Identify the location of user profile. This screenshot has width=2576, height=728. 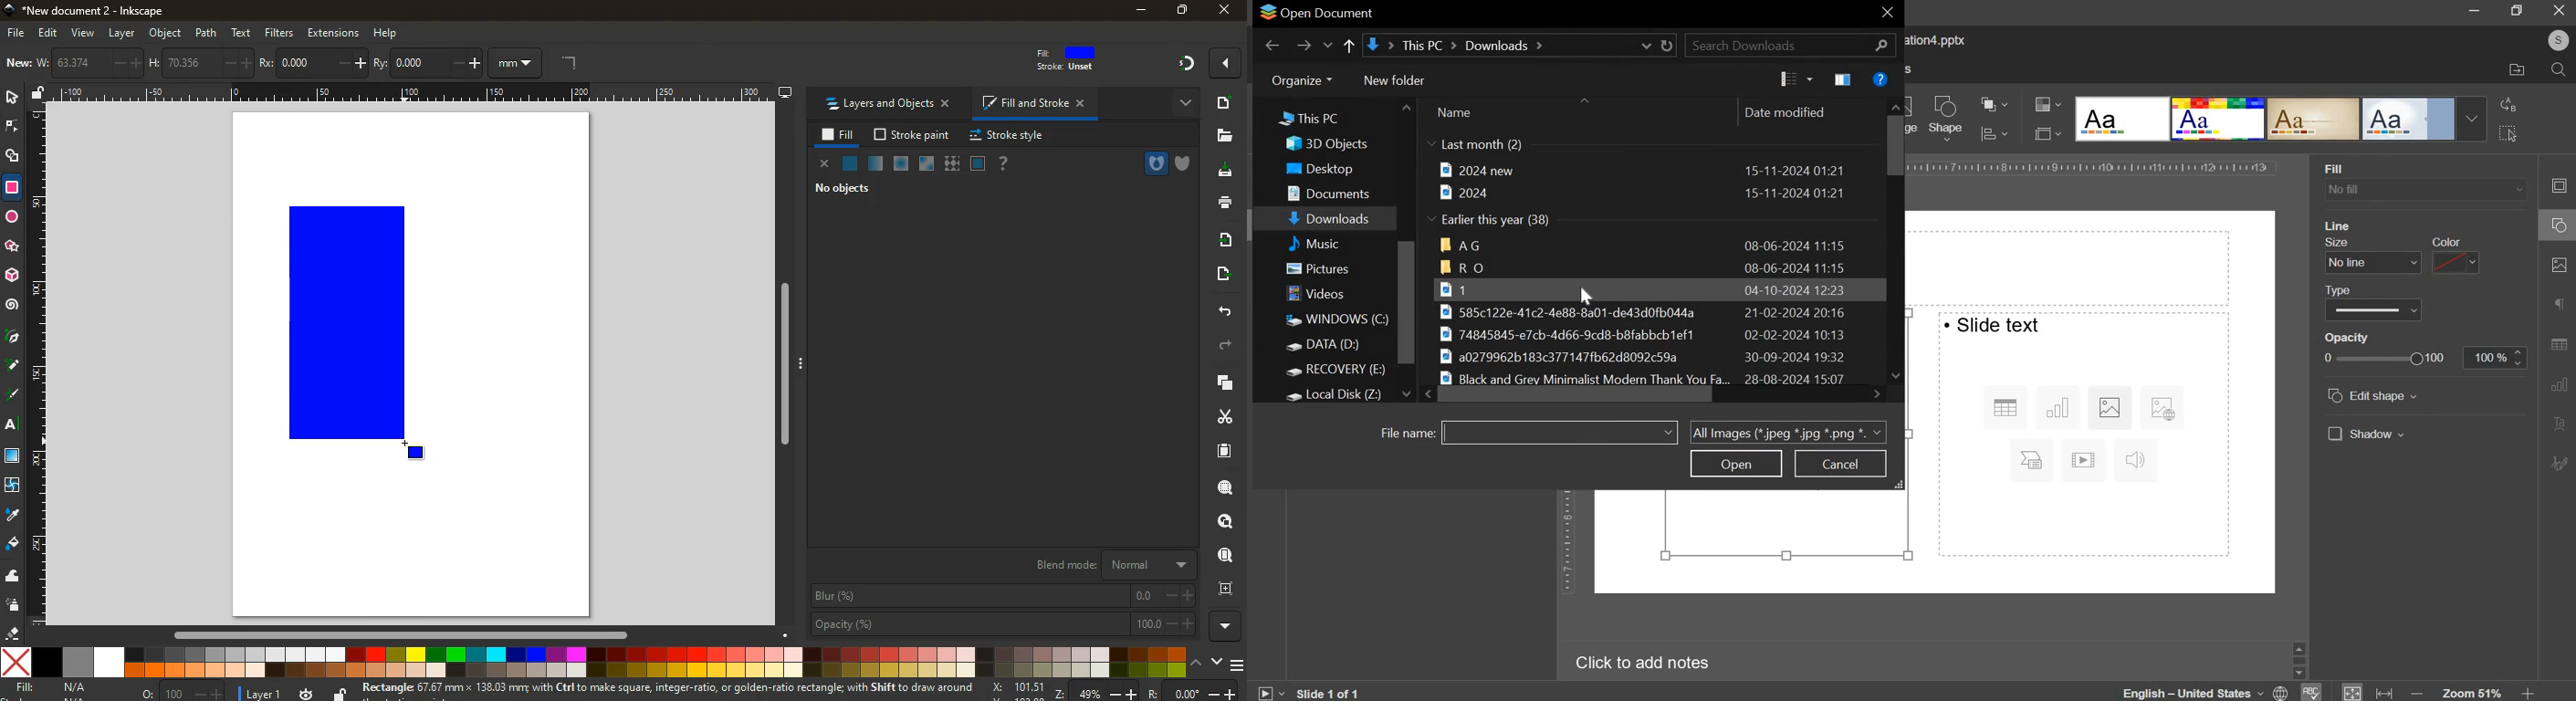
(2558, 40).